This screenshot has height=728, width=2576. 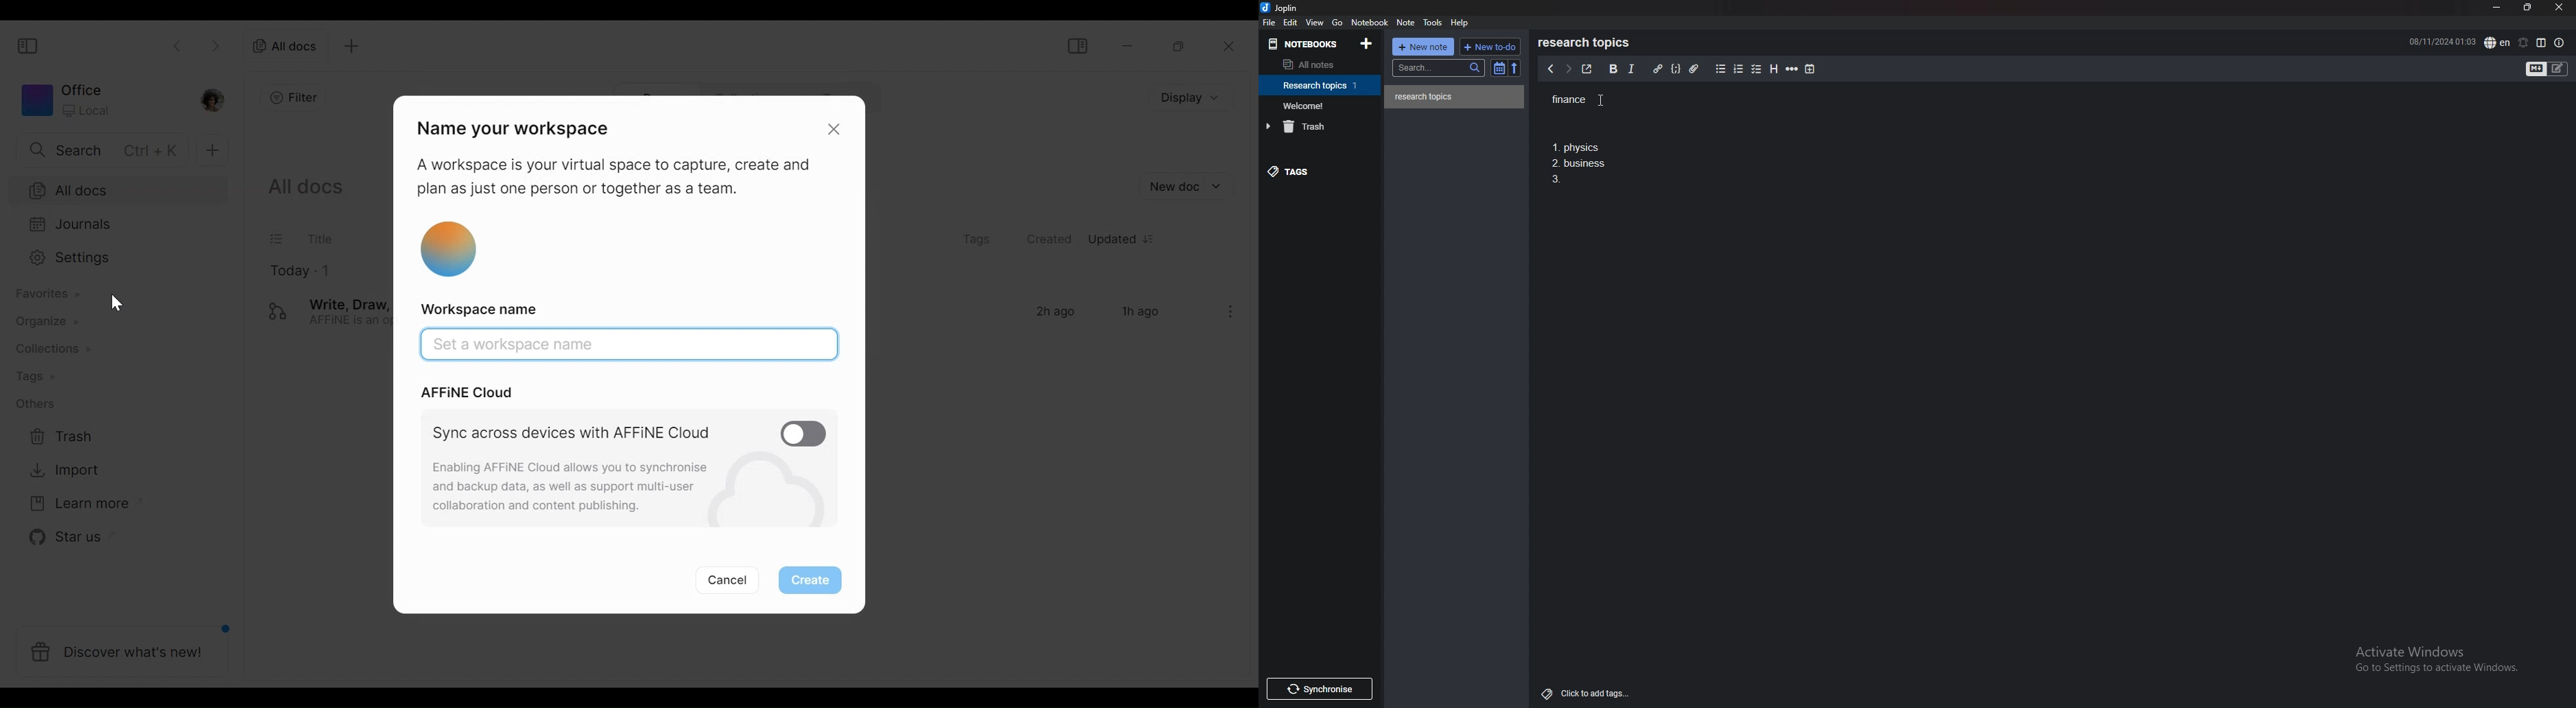 What do you see at coordinates (1490, 46) in the screenshot?
I see `new todo` at bounding box center [1490, 46].